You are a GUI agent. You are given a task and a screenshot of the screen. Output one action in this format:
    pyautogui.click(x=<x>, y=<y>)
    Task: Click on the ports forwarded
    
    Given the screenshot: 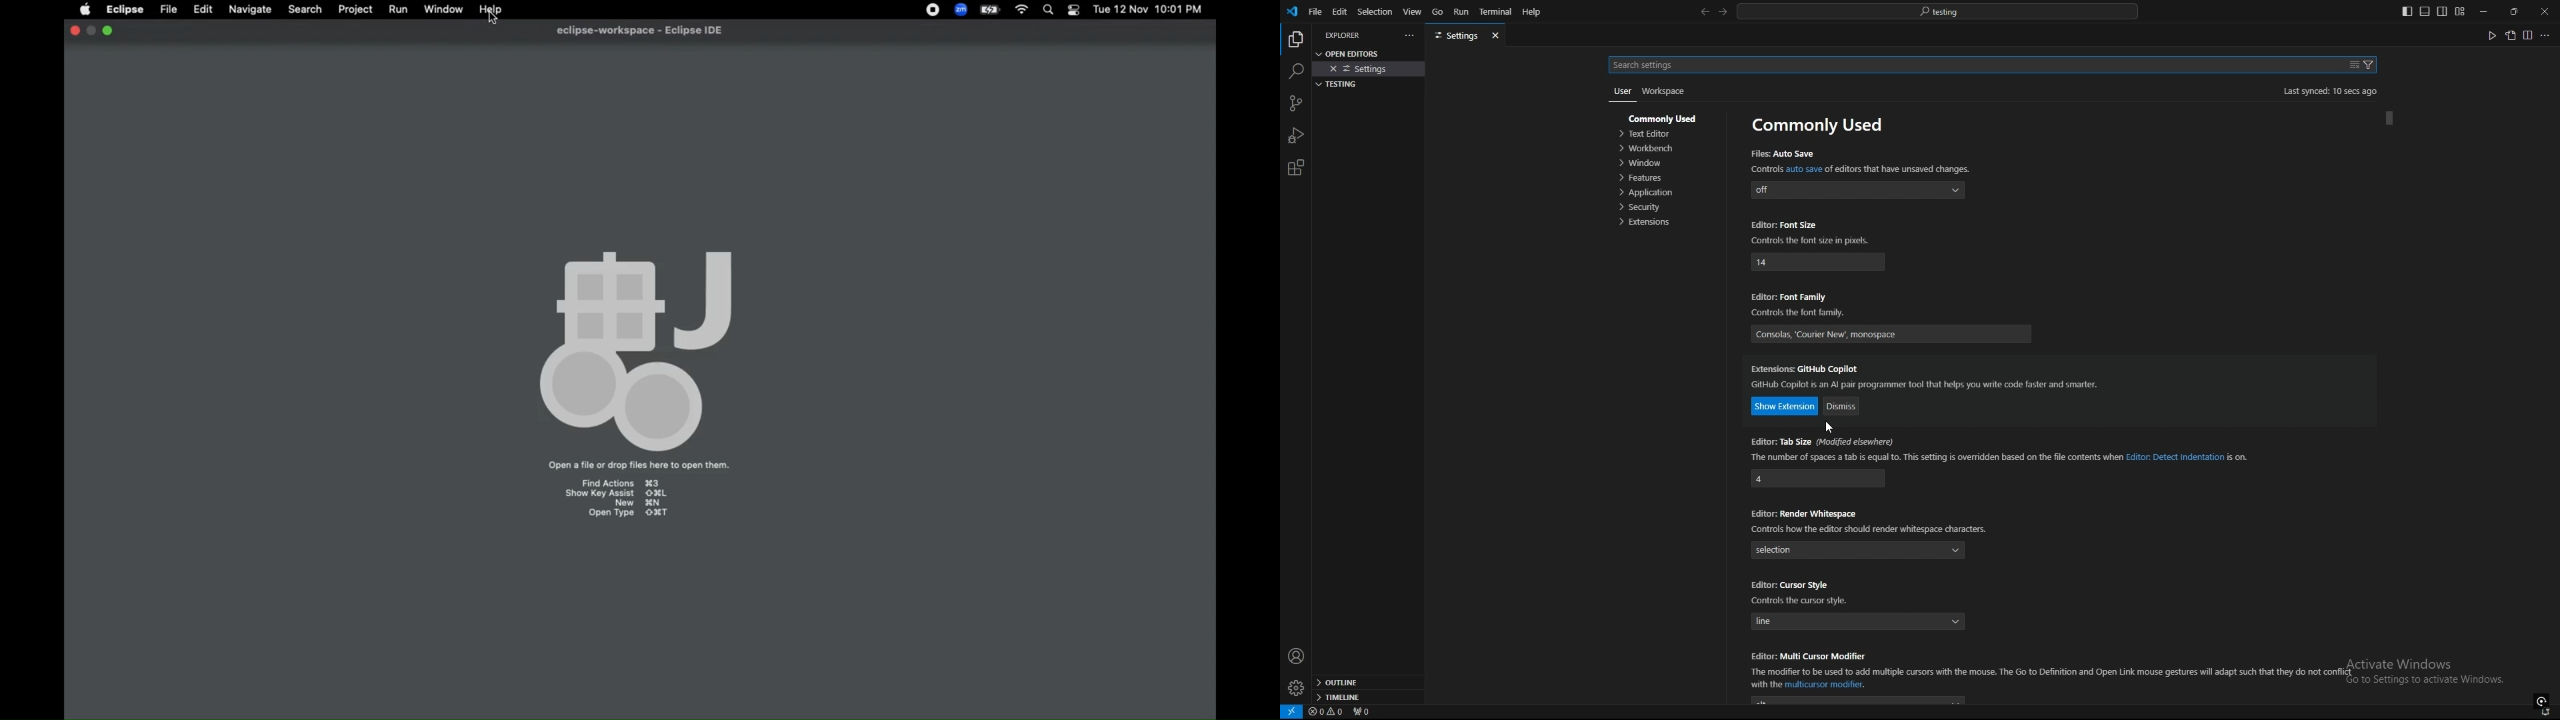 What is the action you would take?
    pyautogui.click(x=1365, y=713)
    